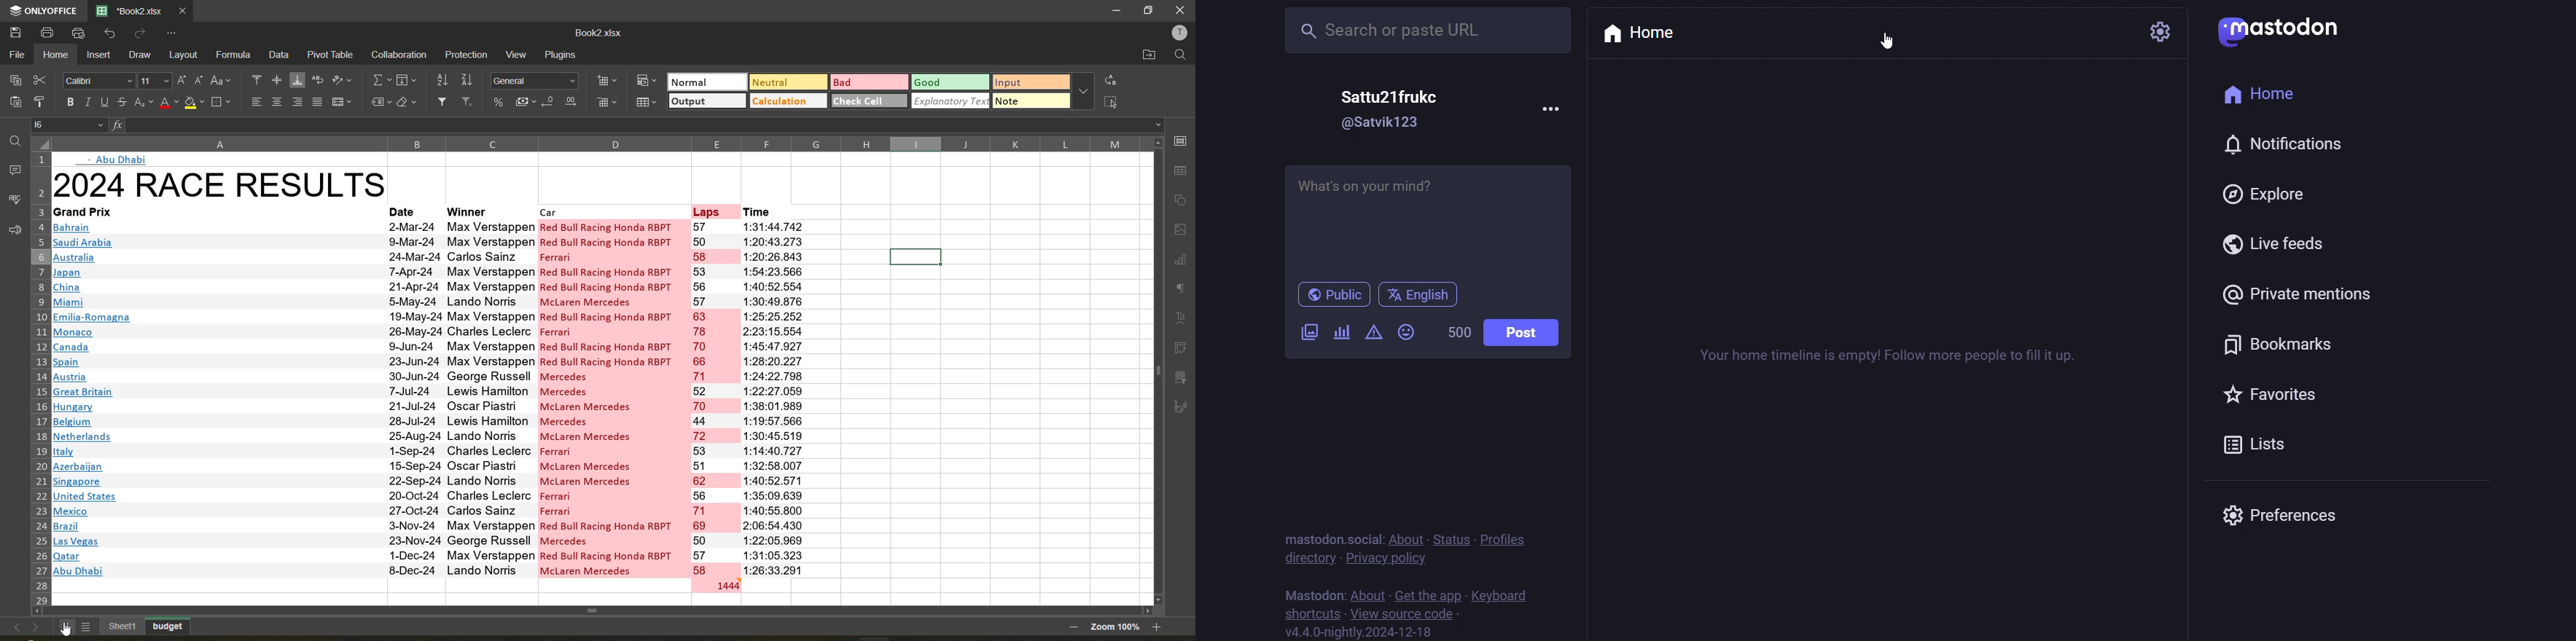 Image resolution: width=2576 pixels, height=644 pixels. What do you see at coordinates (409, 210) in the screenshot?
I see `date` at bounding box center [409, 210].